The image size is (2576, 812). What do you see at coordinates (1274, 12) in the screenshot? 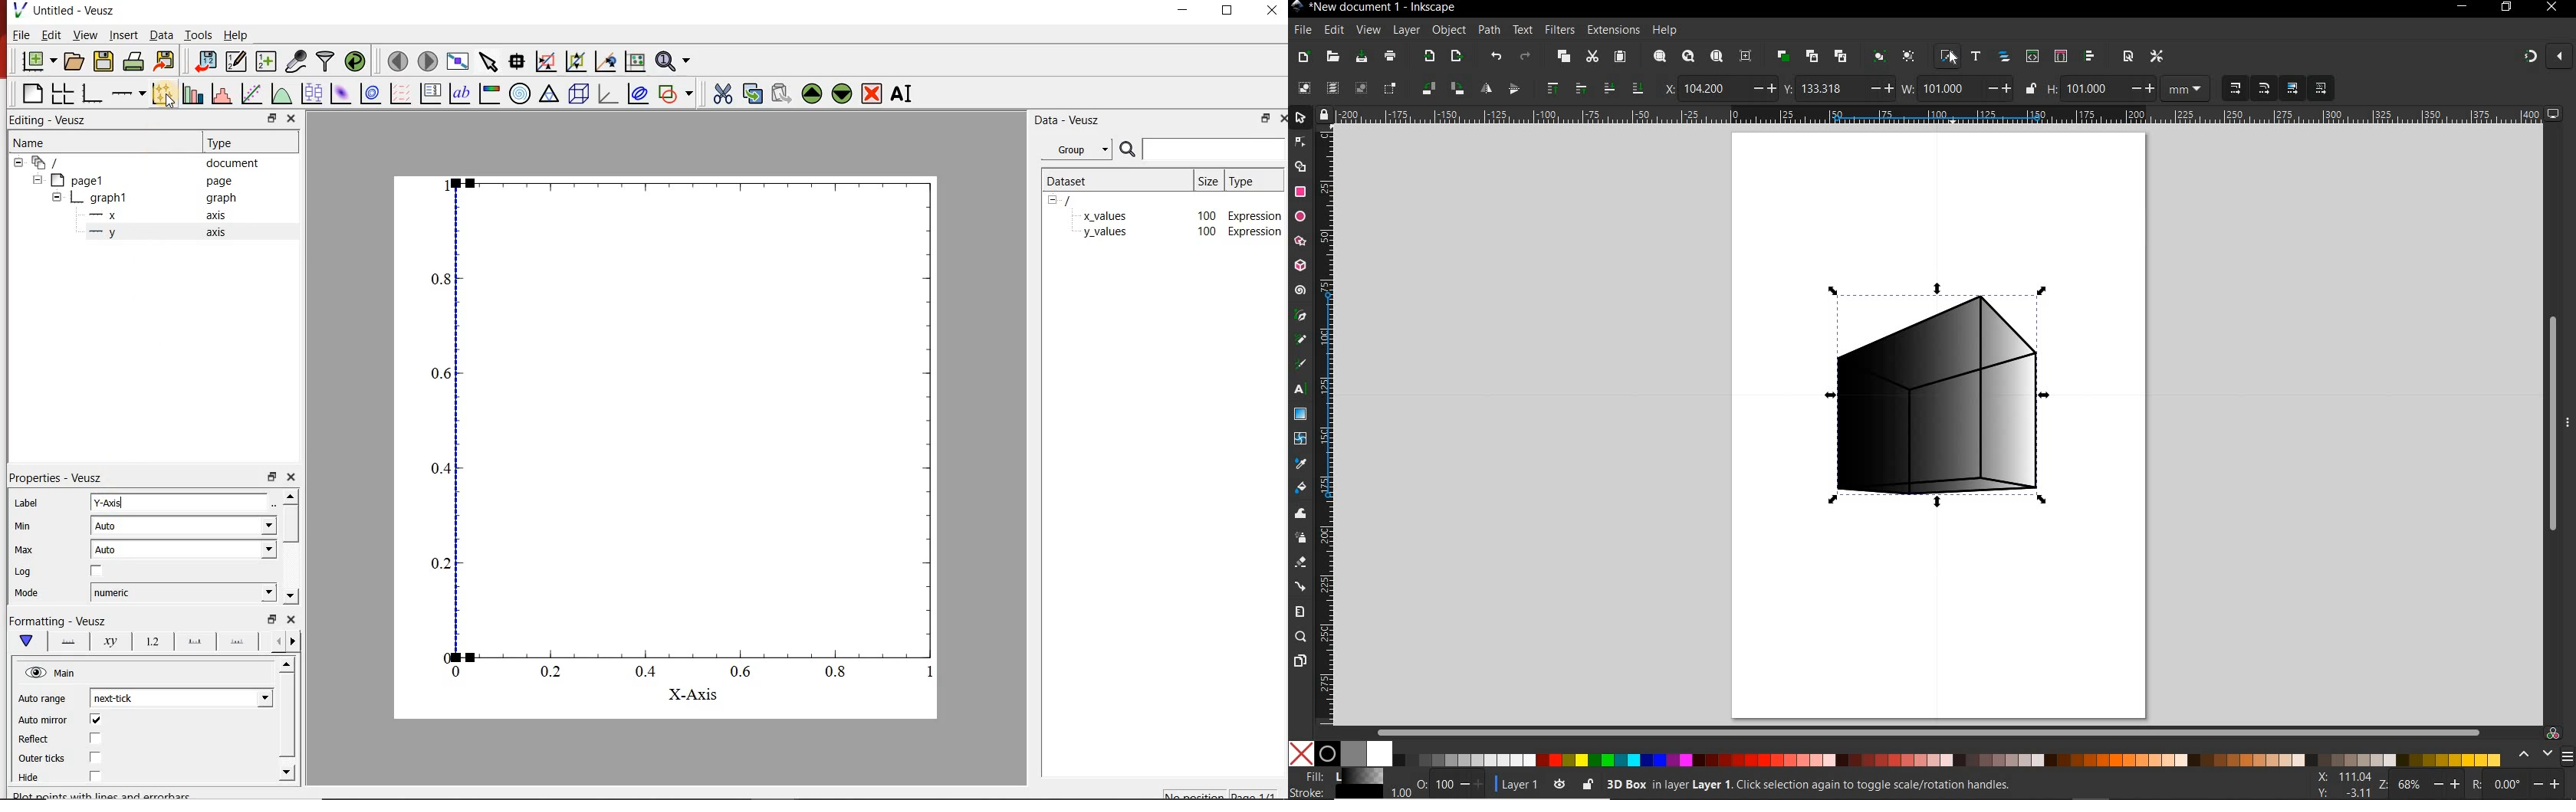
I see `close` at bounding box center [1274, 12].